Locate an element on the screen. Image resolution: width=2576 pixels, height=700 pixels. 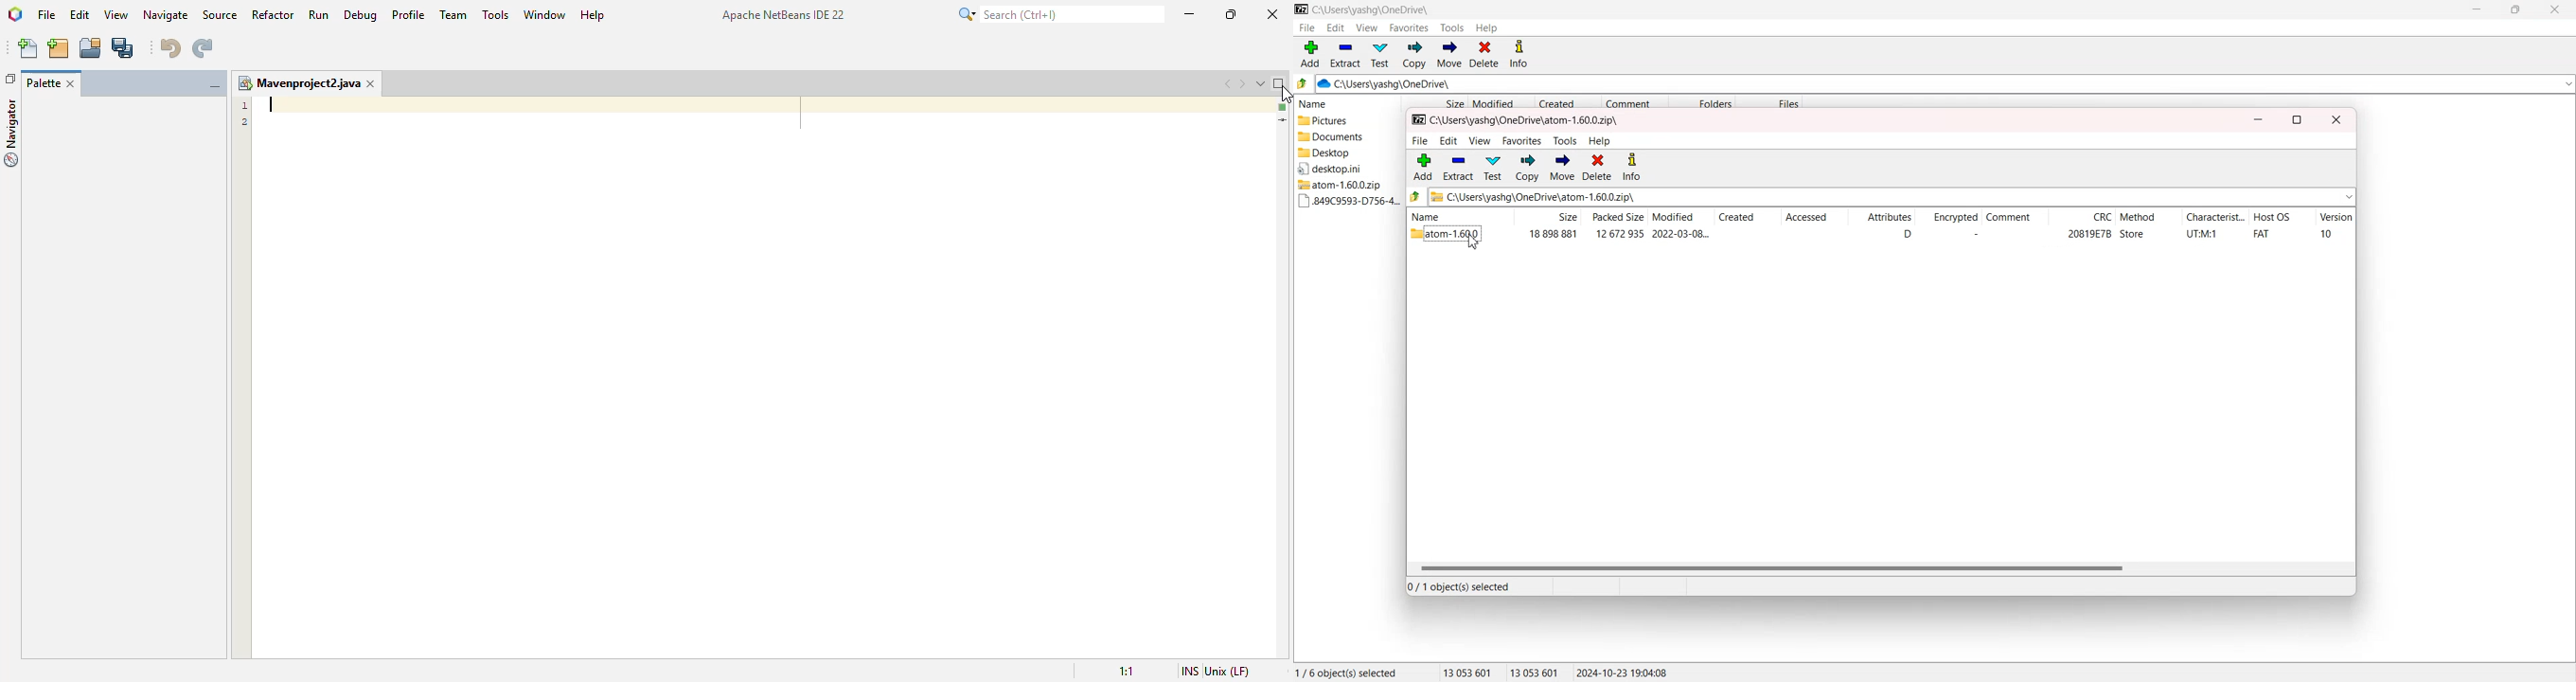
Zip file path address - C:\Users\yashg\OneDrive\atom-1.60.0.zip\ is located at coordinates (1534, 197).